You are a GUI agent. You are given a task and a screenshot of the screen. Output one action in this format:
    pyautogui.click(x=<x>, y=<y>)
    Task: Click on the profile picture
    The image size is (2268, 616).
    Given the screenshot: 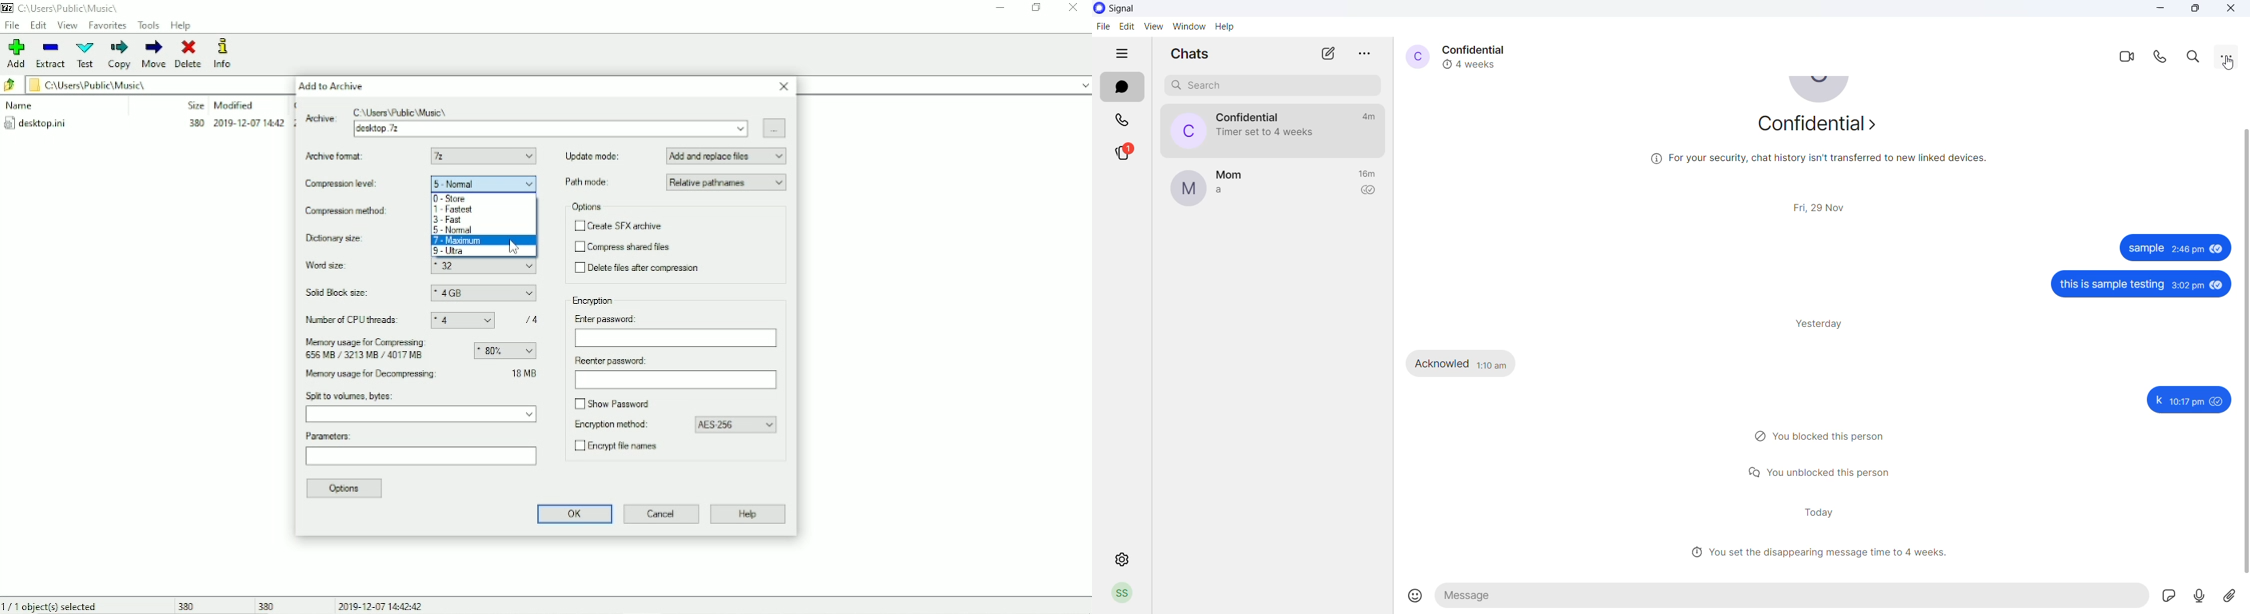 What is the action you would take?
    pyautogui.click(x=1187, y=189)
    